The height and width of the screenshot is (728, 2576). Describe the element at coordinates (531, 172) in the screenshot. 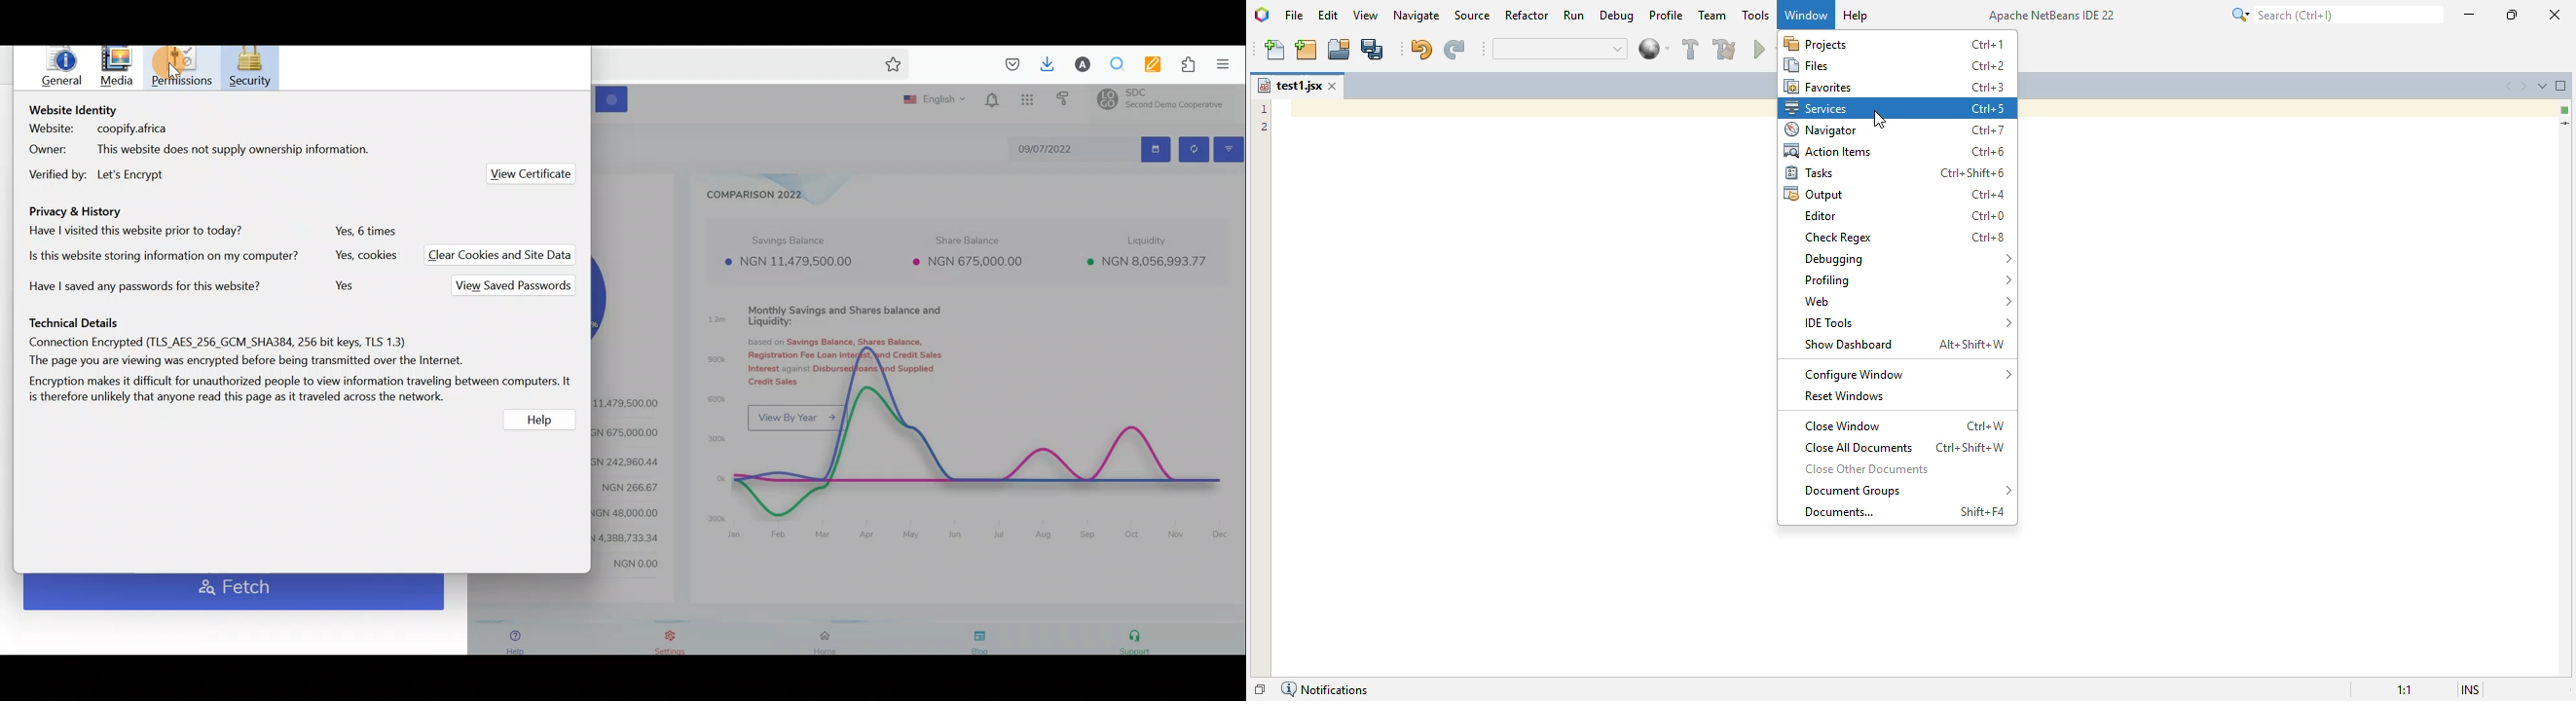

I see `View certificate` at that location.